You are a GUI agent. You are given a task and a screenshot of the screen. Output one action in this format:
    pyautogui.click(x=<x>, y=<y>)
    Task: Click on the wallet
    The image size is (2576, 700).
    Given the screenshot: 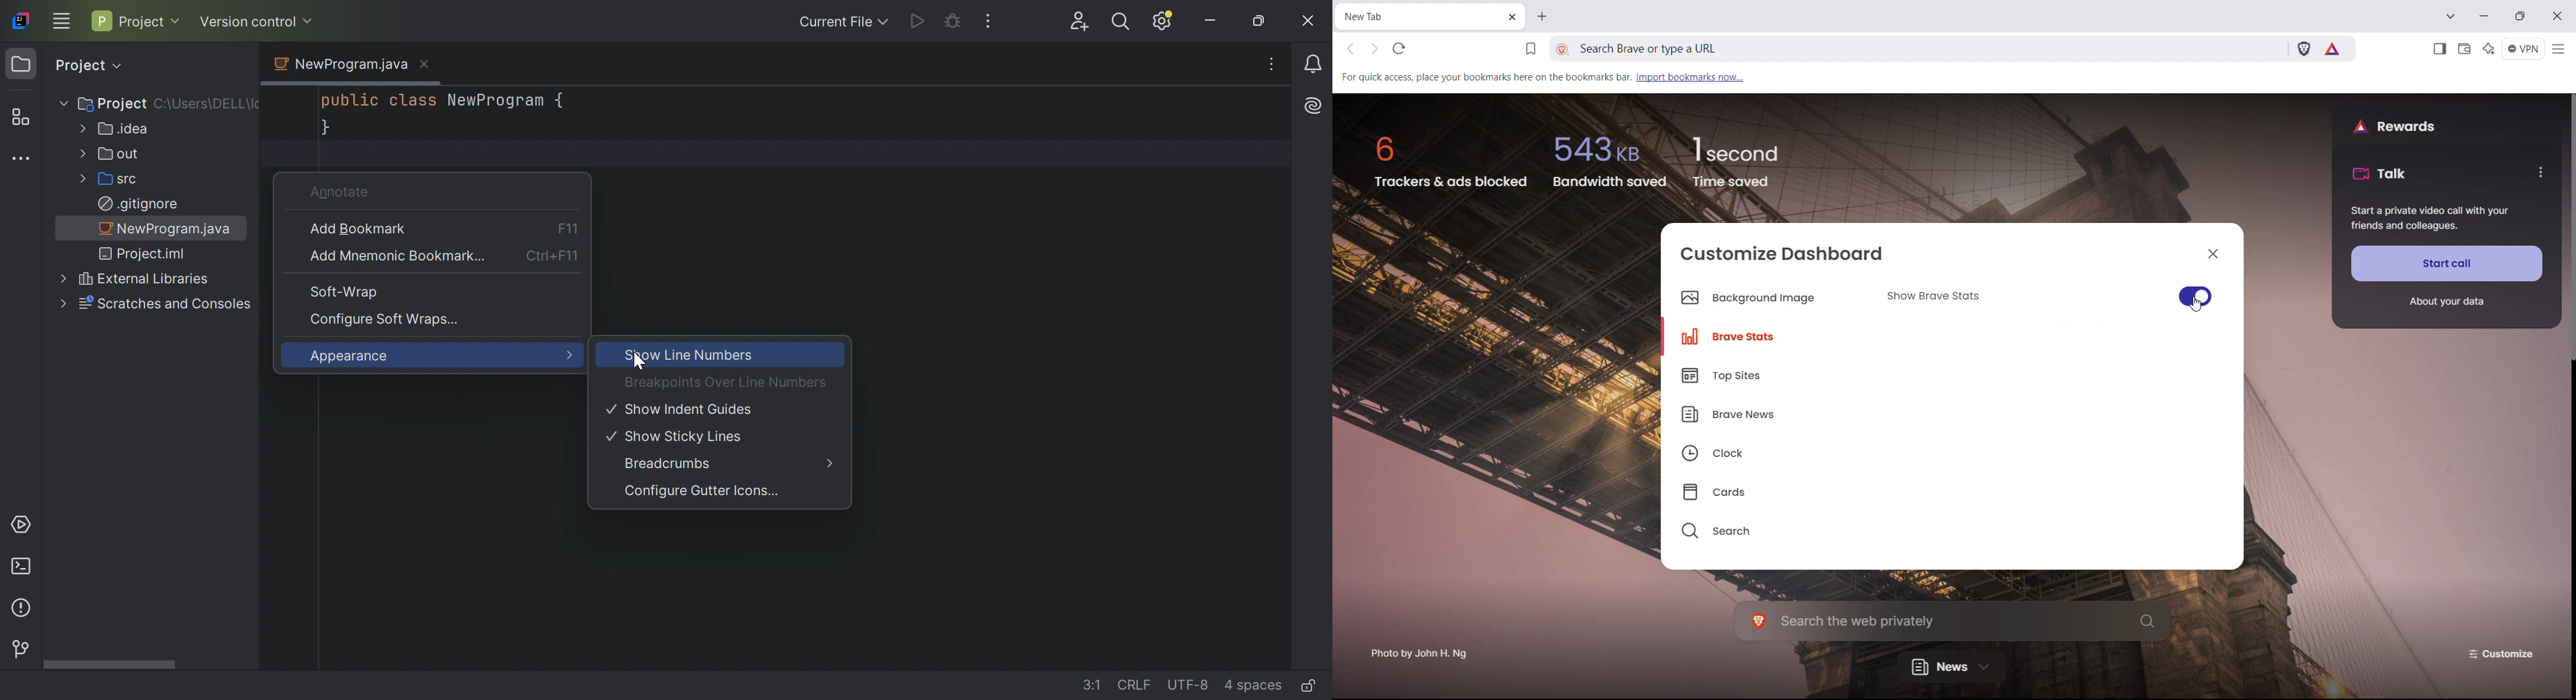 What is the action you would take?
    pyautogui.click(x=2463, y=49)
    